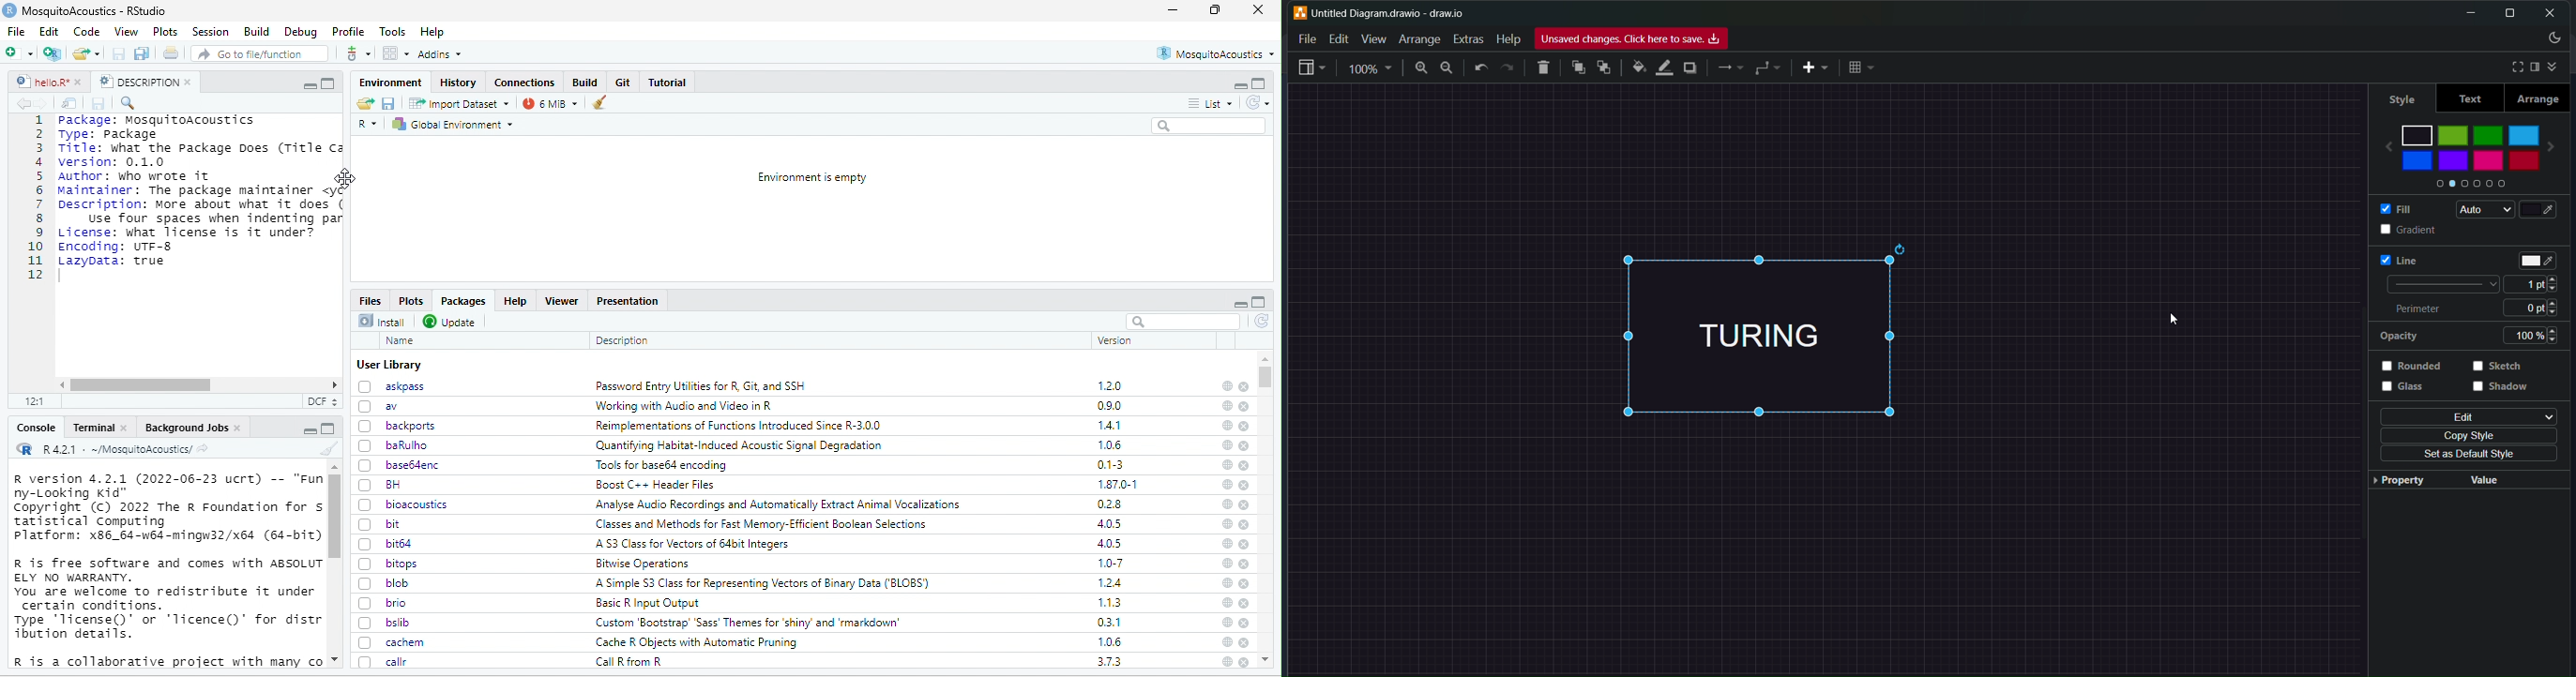 This screenshot has width=2576, height=700. What do you see at coordinates (370, 301) in the screenshot?
I see `Files` at bounding box center [370, 301].